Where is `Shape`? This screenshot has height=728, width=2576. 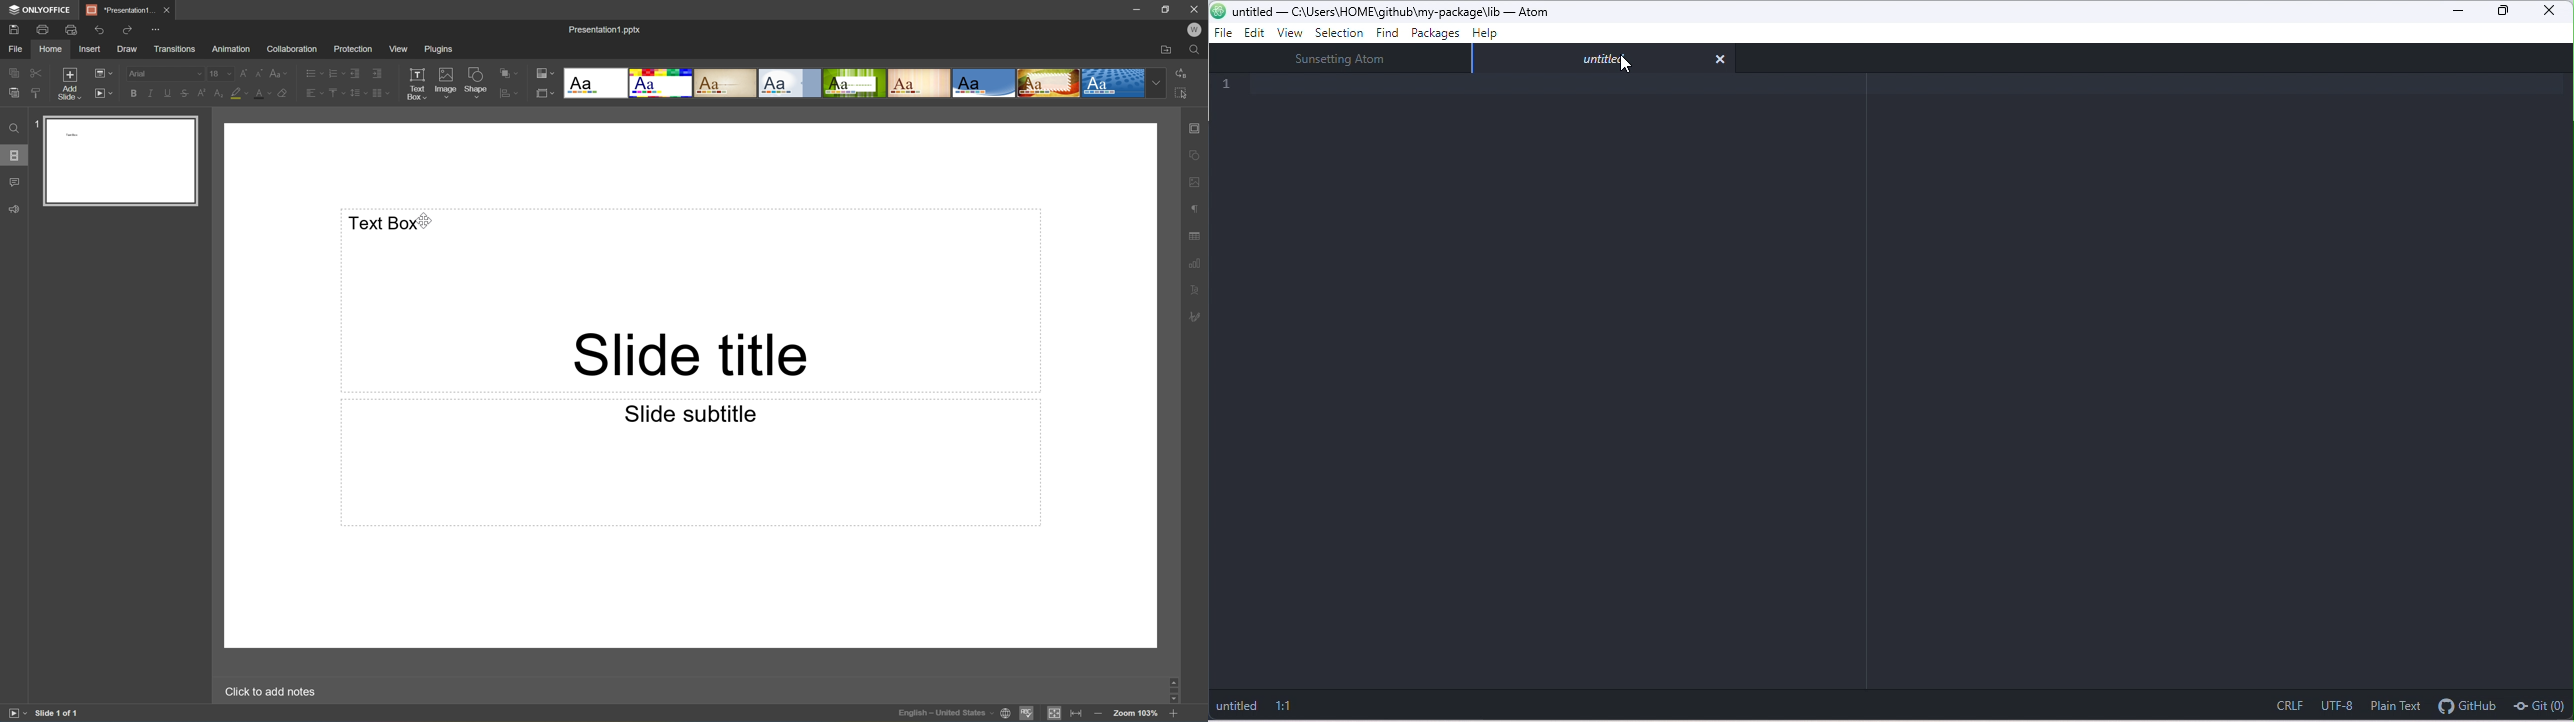 Shape is located at coordinates (475, 83).